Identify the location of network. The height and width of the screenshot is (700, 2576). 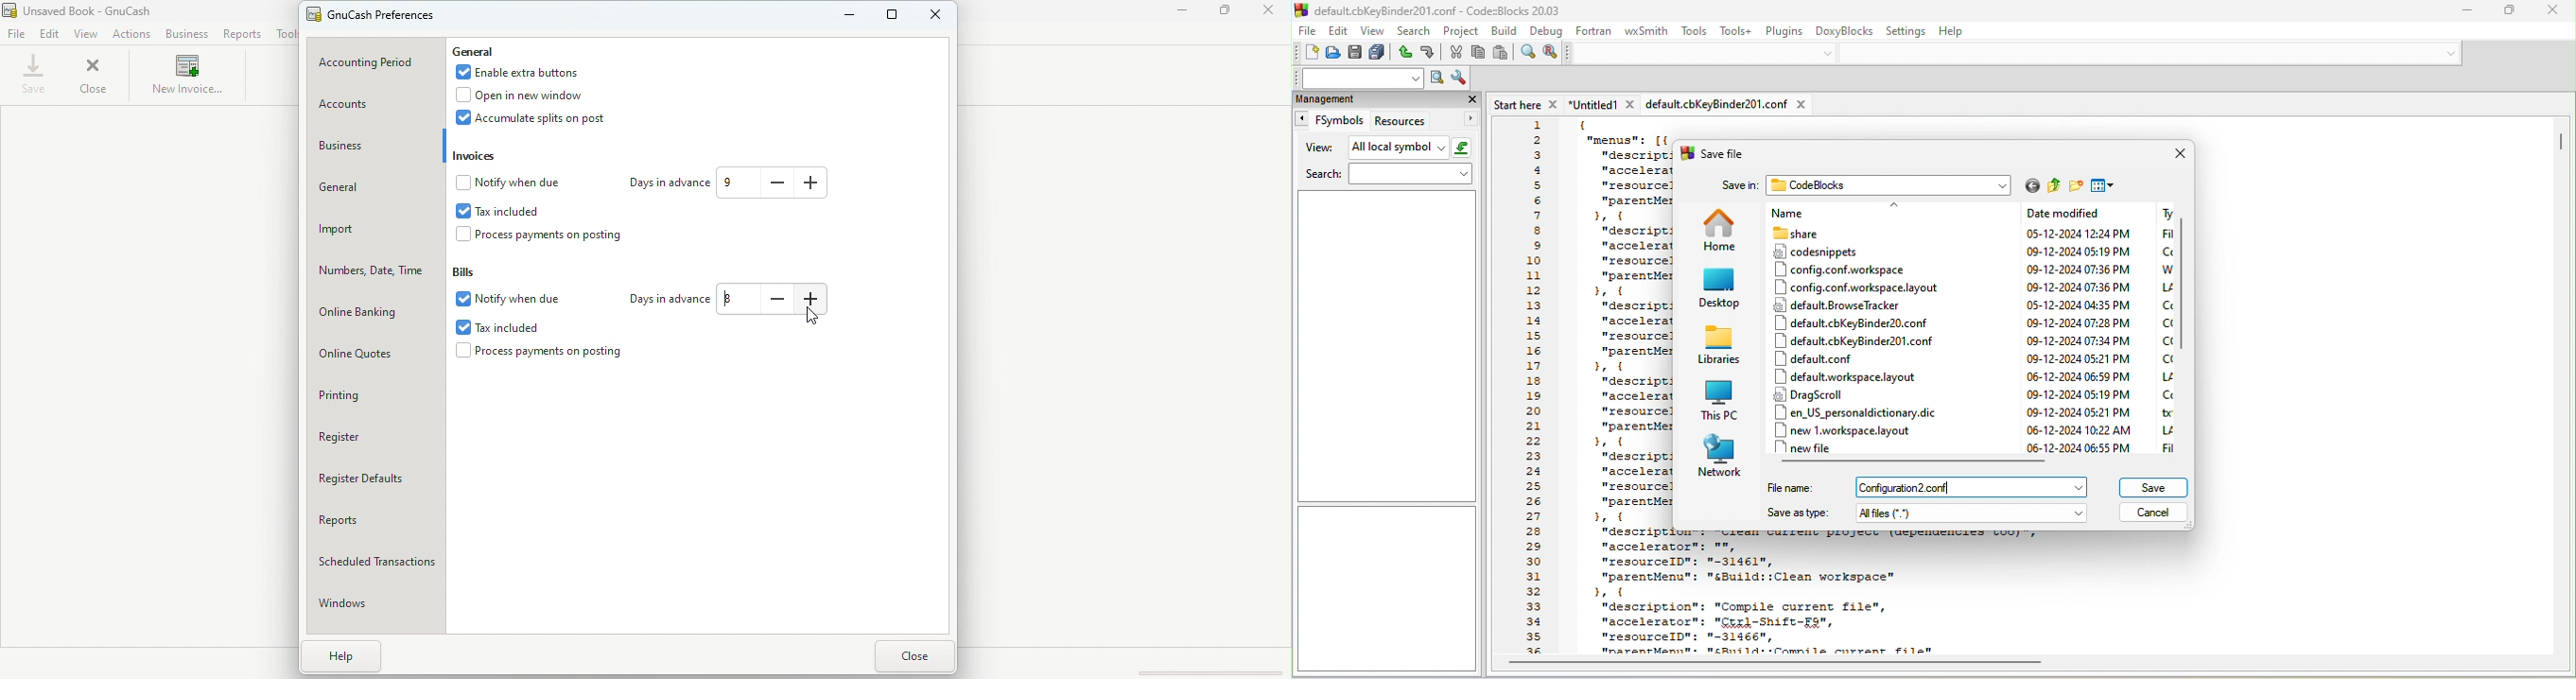
(1721, 456).